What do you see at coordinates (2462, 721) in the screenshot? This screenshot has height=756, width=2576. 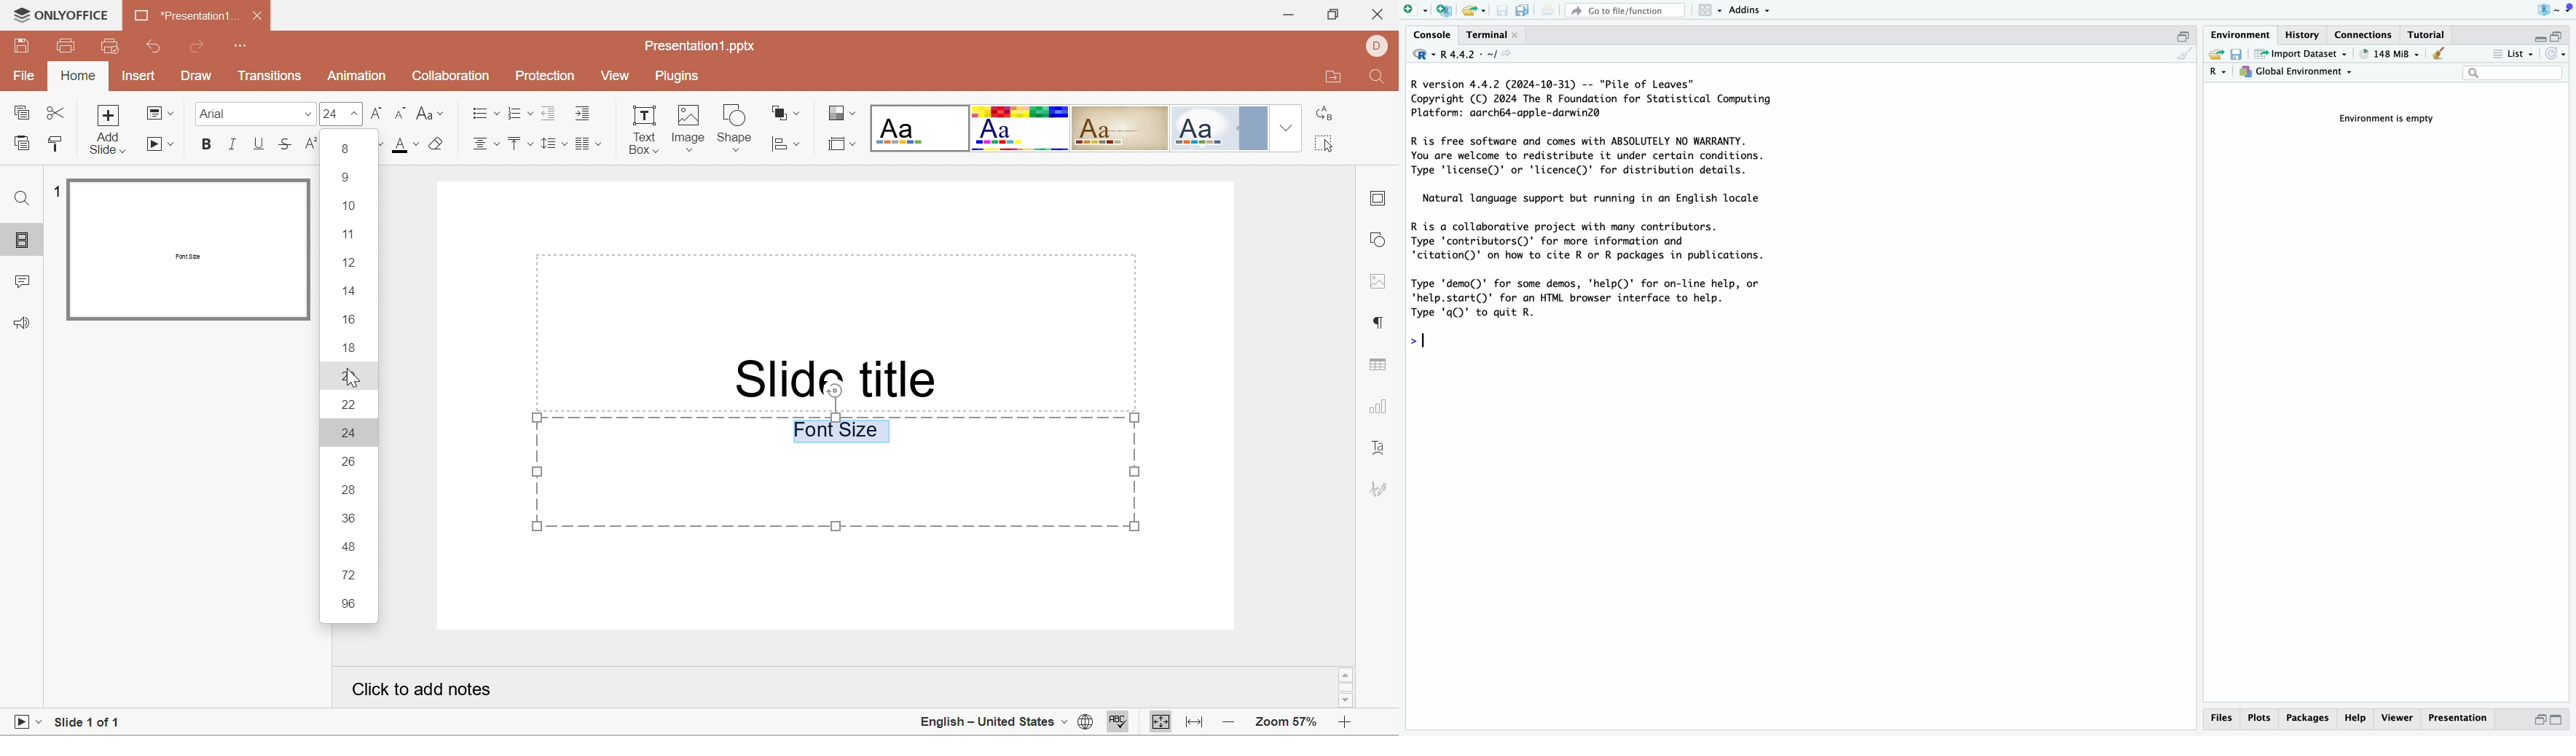 I see `presentation` at bounding box center [2462, 721].